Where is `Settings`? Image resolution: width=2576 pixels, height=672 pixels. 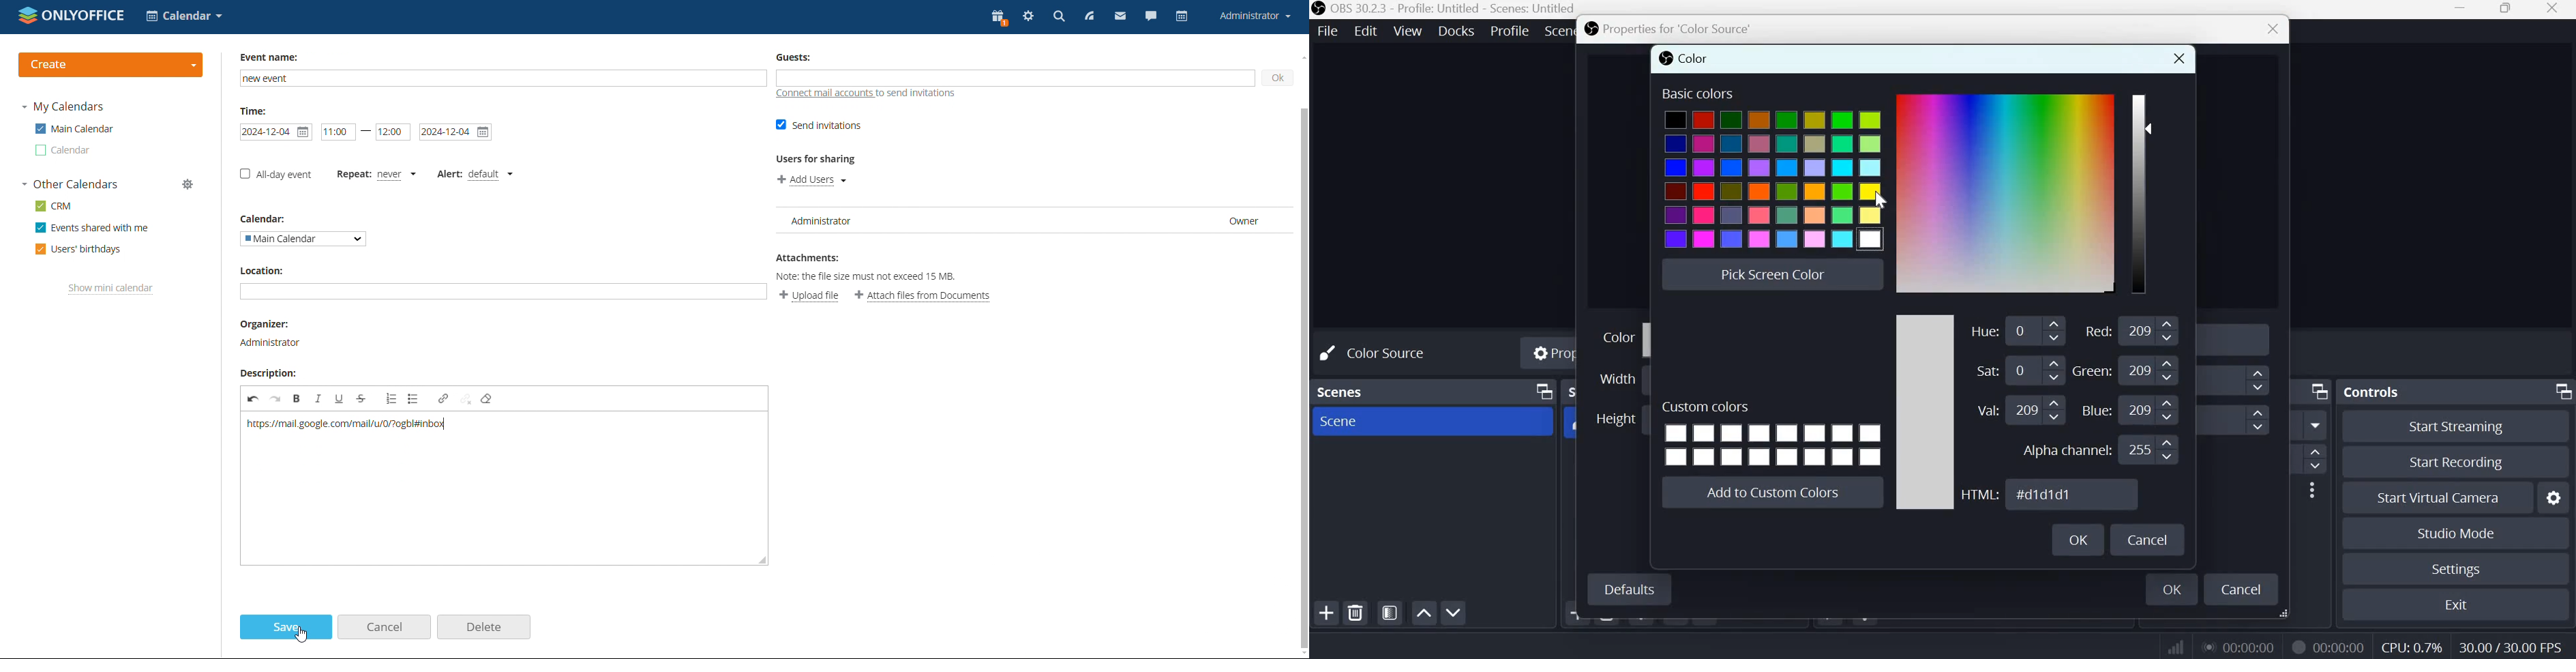 Settings is located at coordinates (2455, 569).